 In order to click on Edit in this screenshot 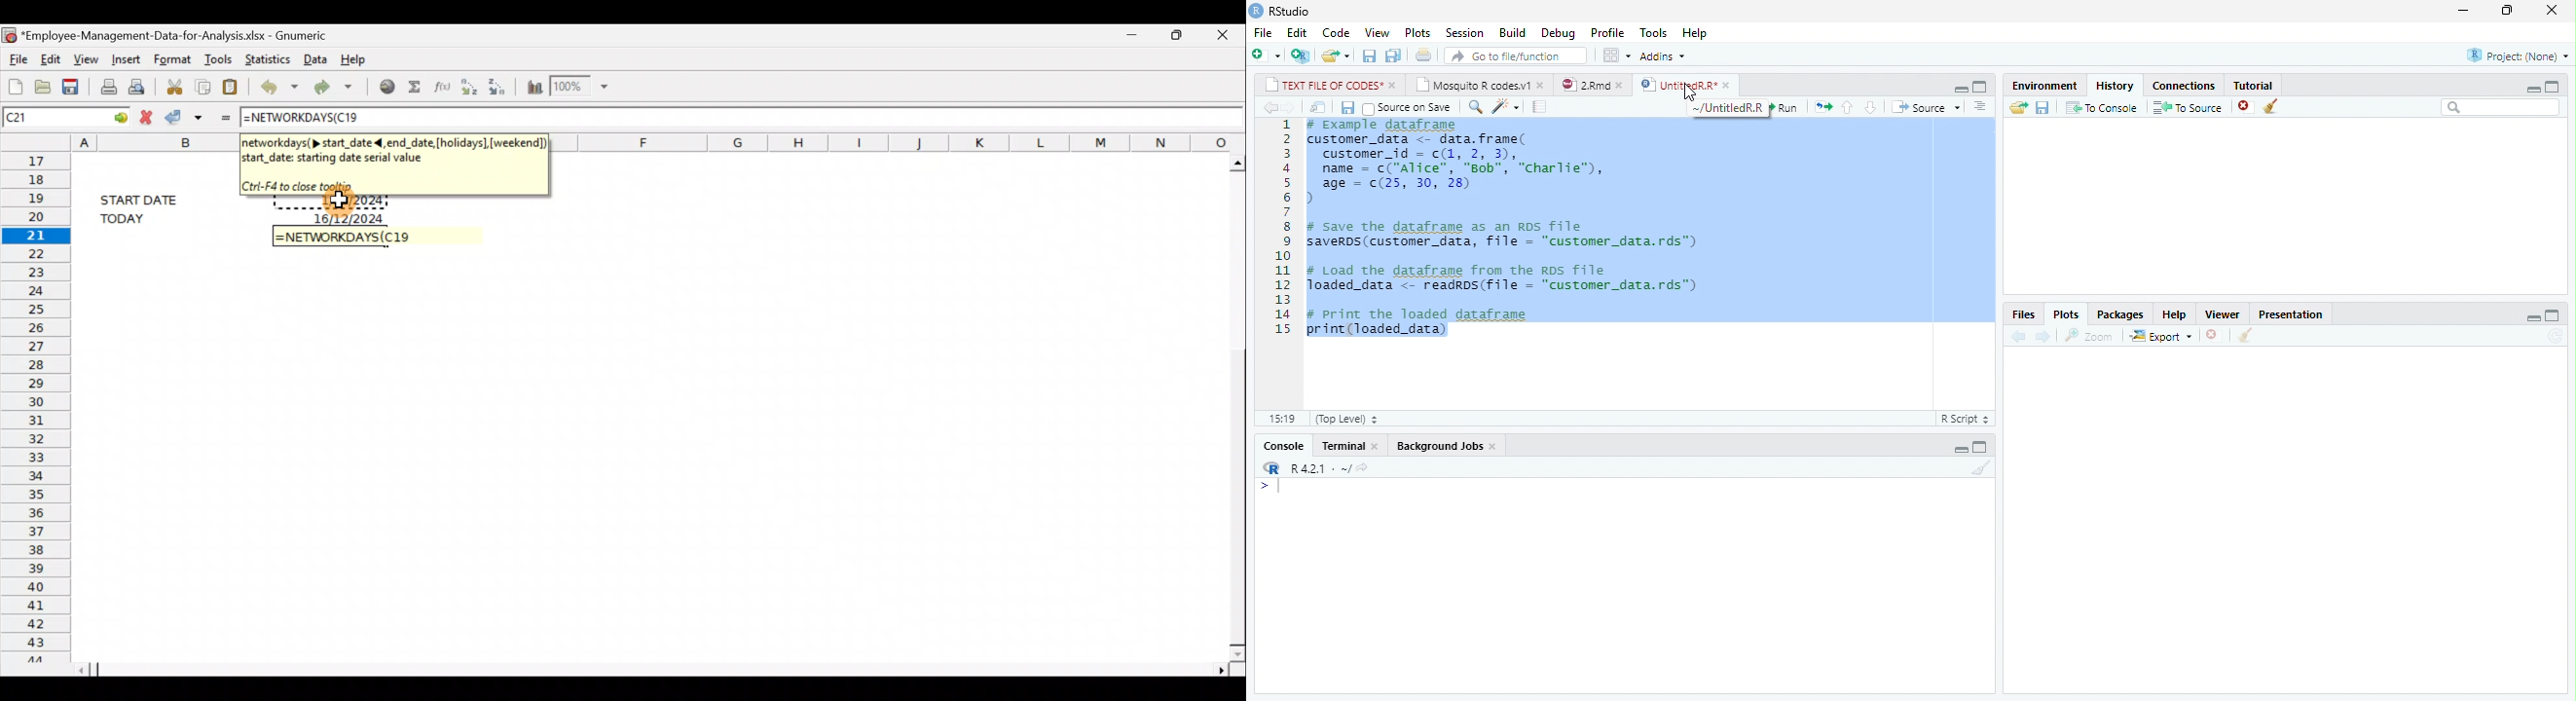, I will do `click(1297, 33)`.